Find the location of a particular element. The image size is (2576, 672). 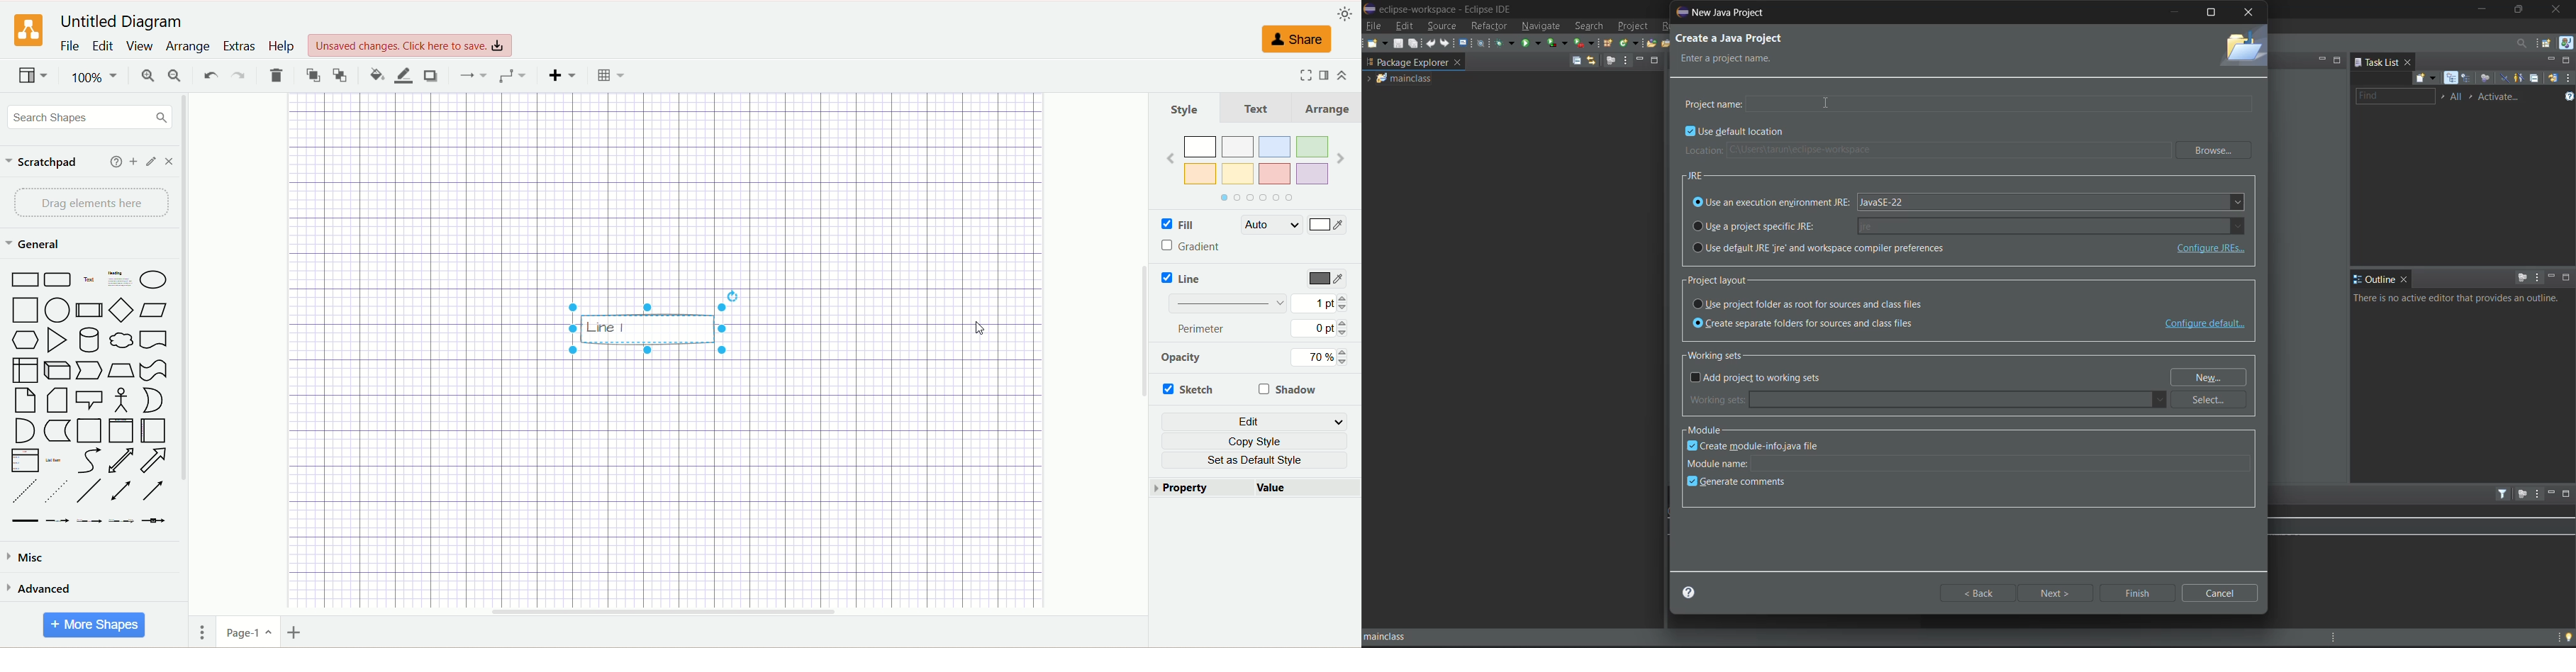

set as default style is located at coordinates (1254, 460).